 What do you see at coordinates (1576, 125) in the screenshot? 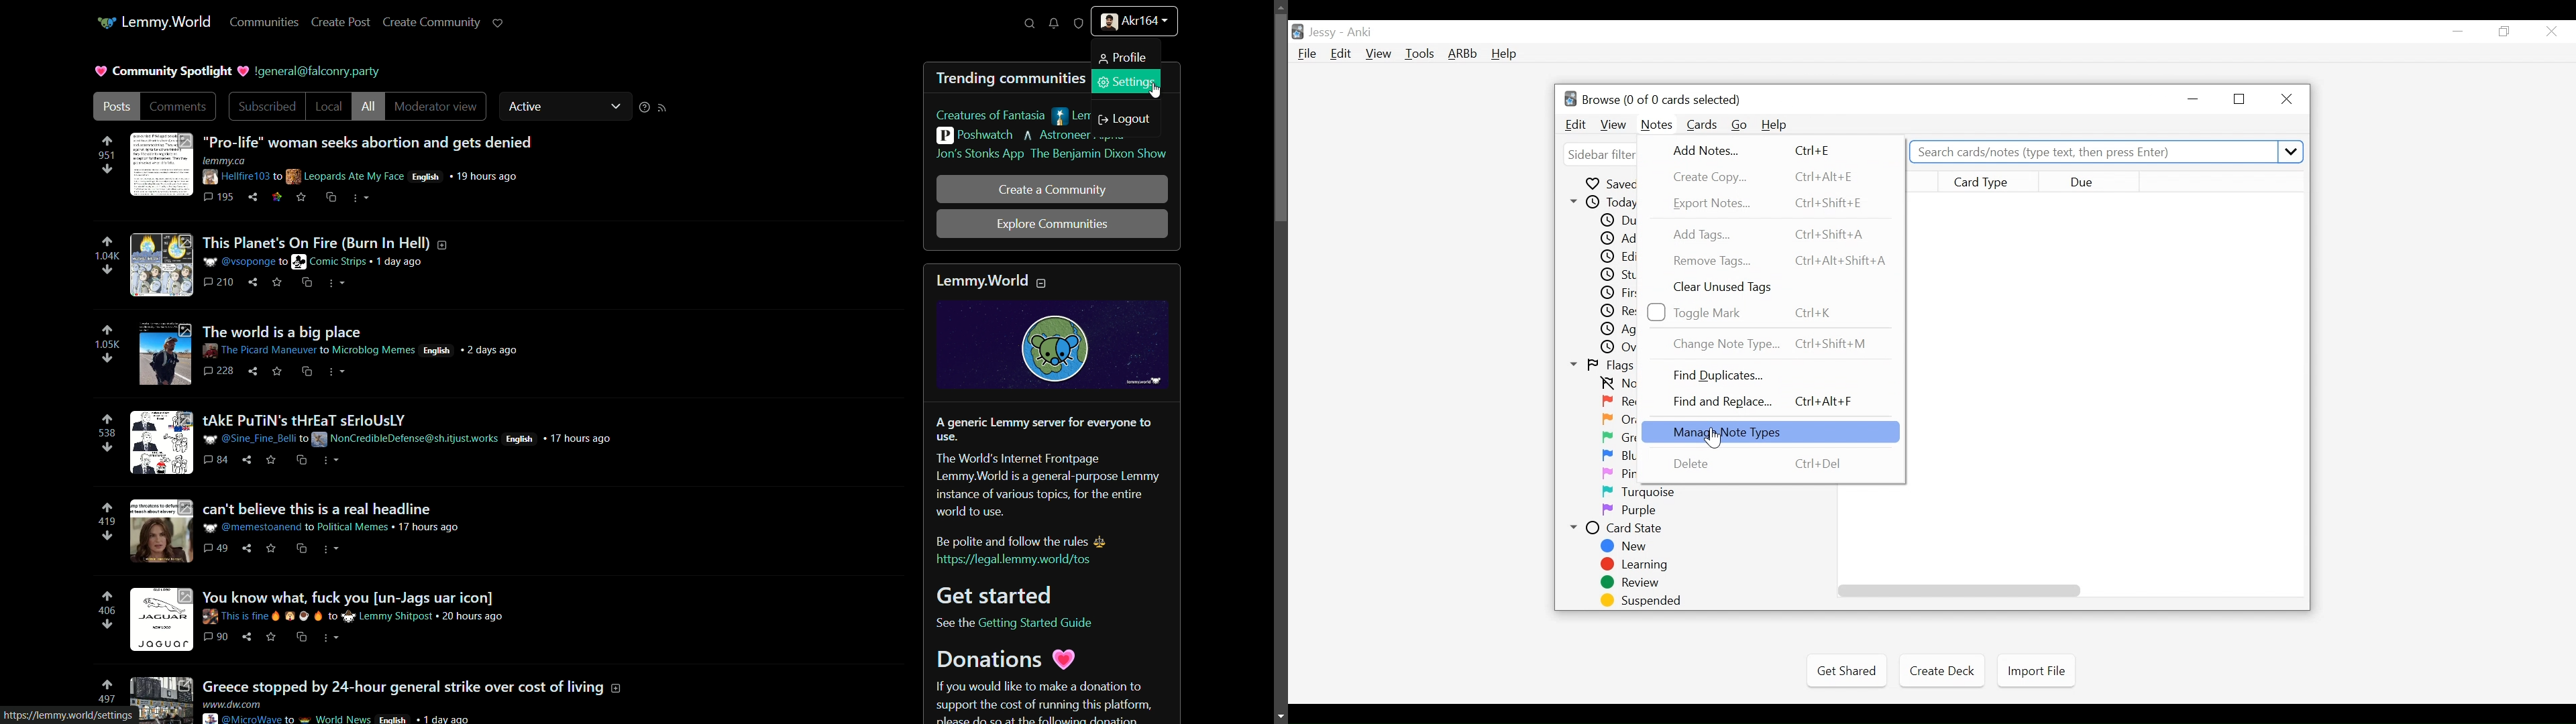
I see `Edit` at bounding box center [1576, 125].